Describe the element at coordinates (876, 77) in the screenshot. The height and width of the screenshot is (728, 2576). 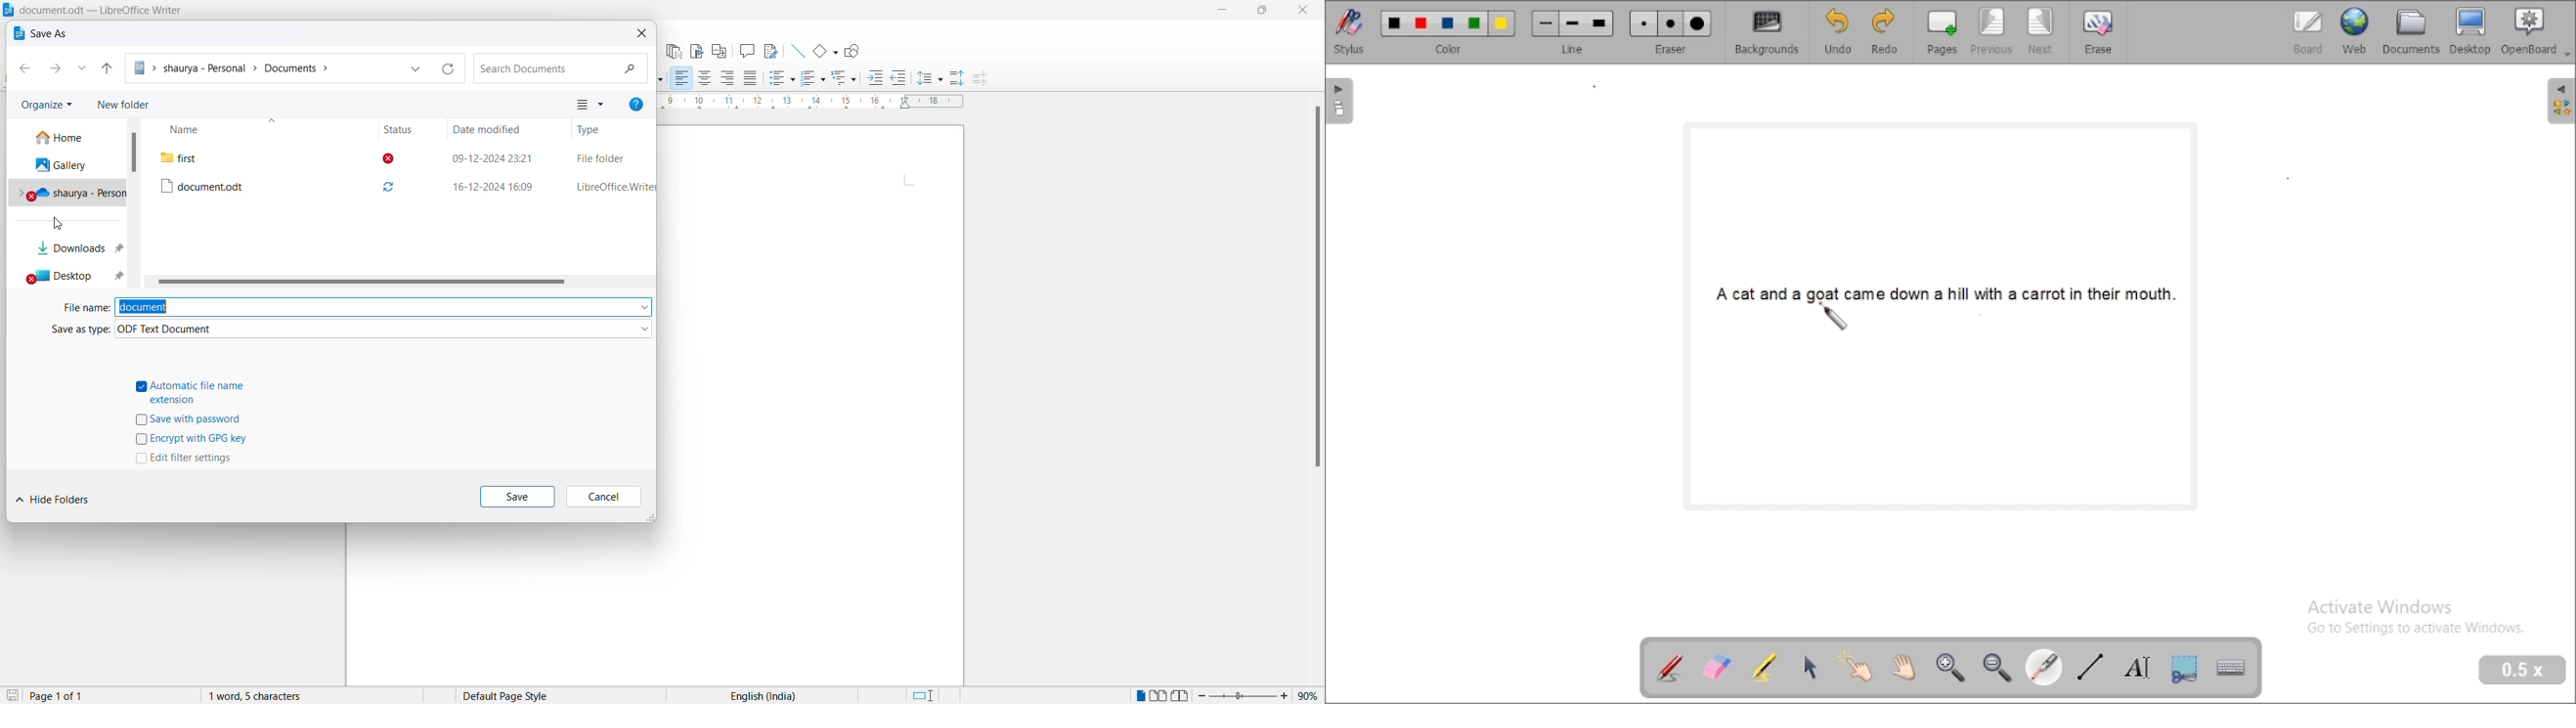
I see `Increase indent` at that location.